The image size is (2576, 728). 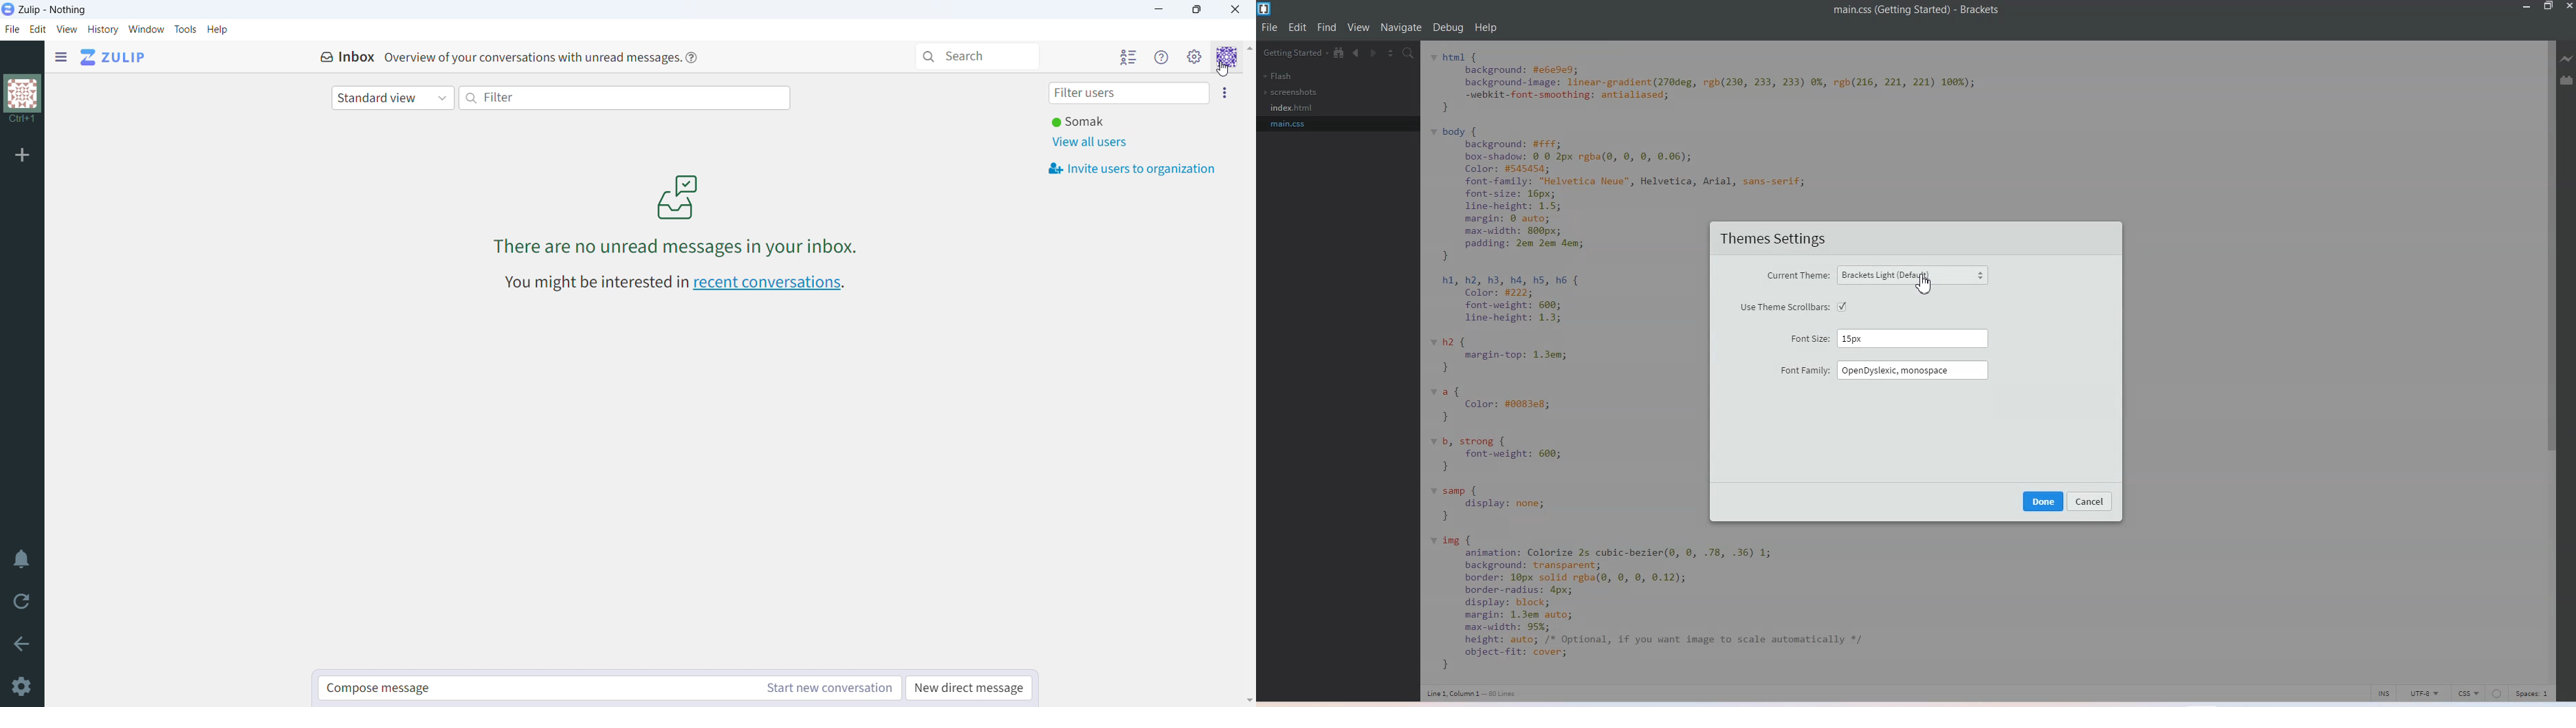 I want to click on click to see sidebar menu, so click(x=62, y=57).